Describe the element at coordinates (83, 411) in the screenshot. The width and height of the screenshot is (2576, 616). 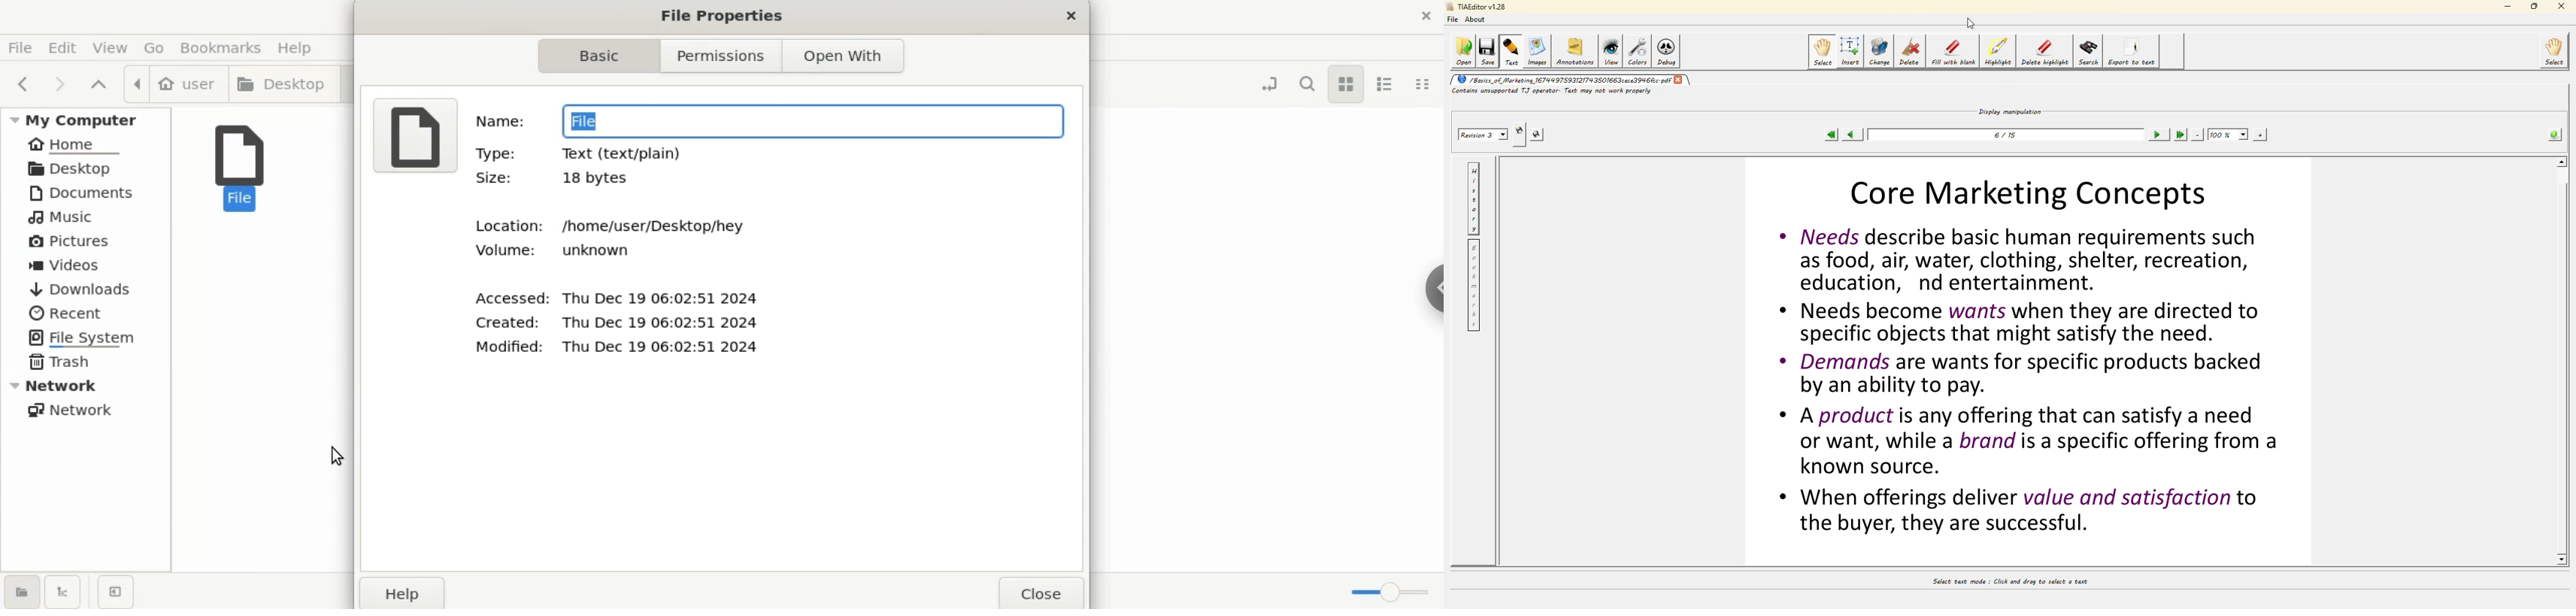
I see `network` at that location.